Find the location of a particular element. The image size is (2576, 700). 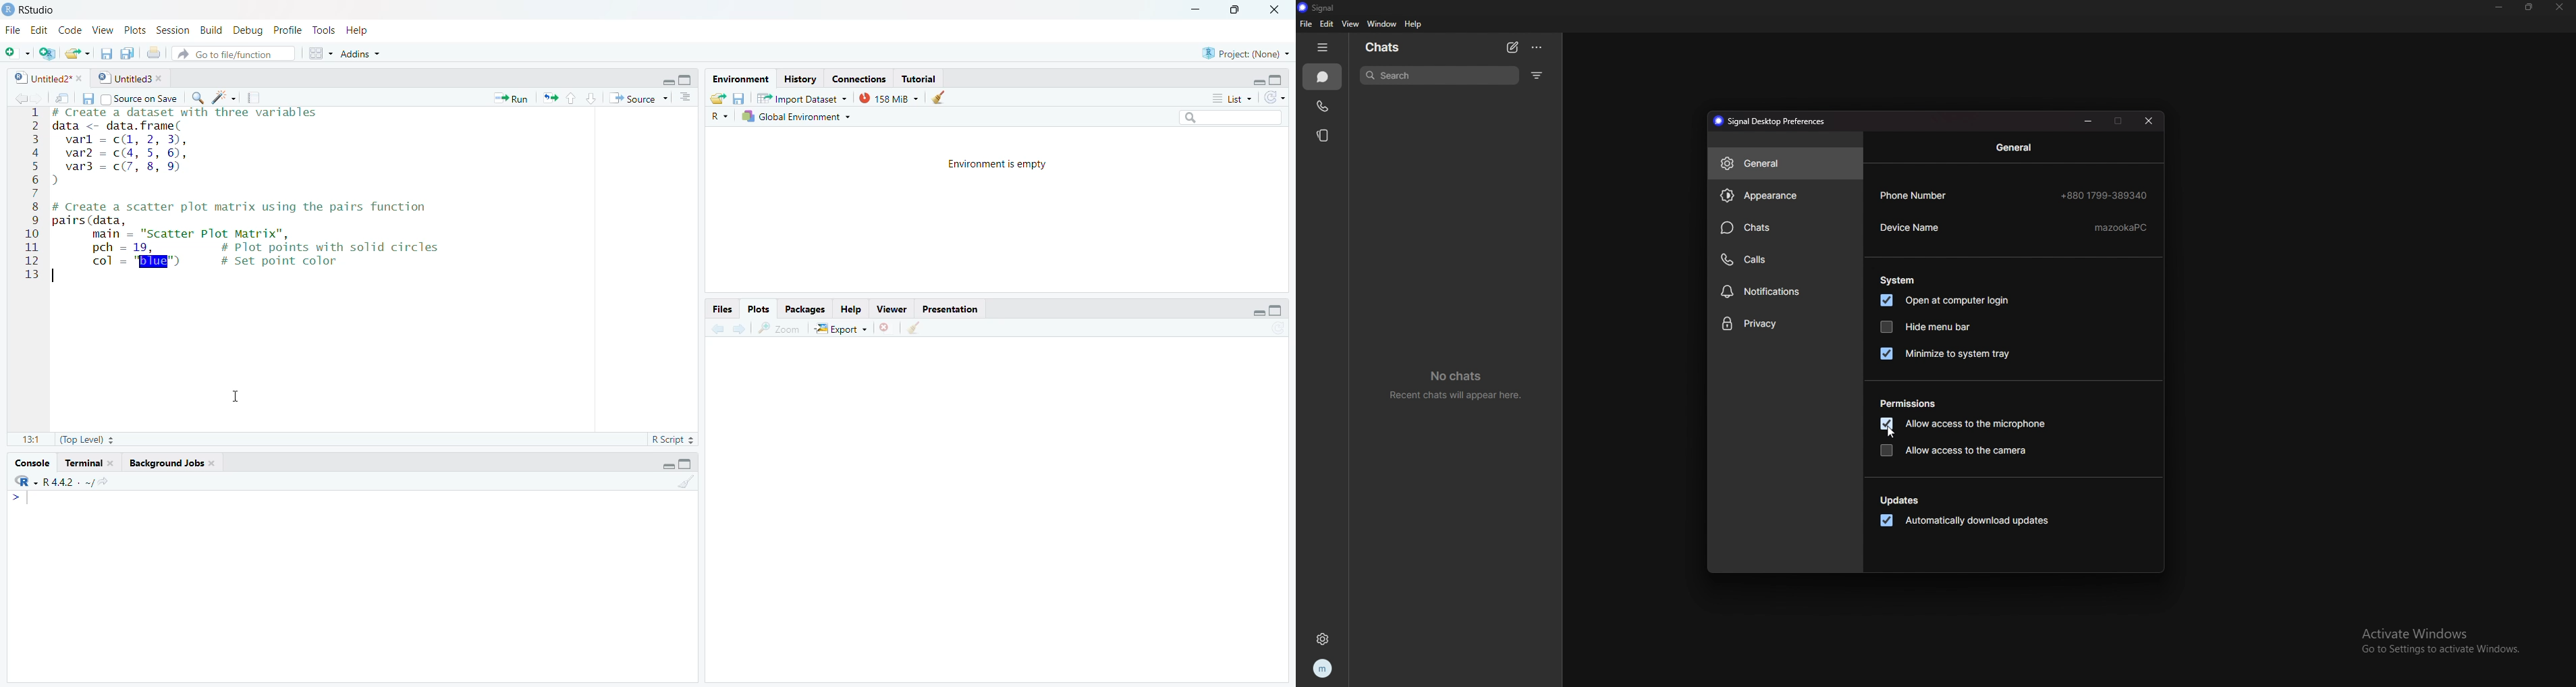

stories is located at coordinates (1326, 135).